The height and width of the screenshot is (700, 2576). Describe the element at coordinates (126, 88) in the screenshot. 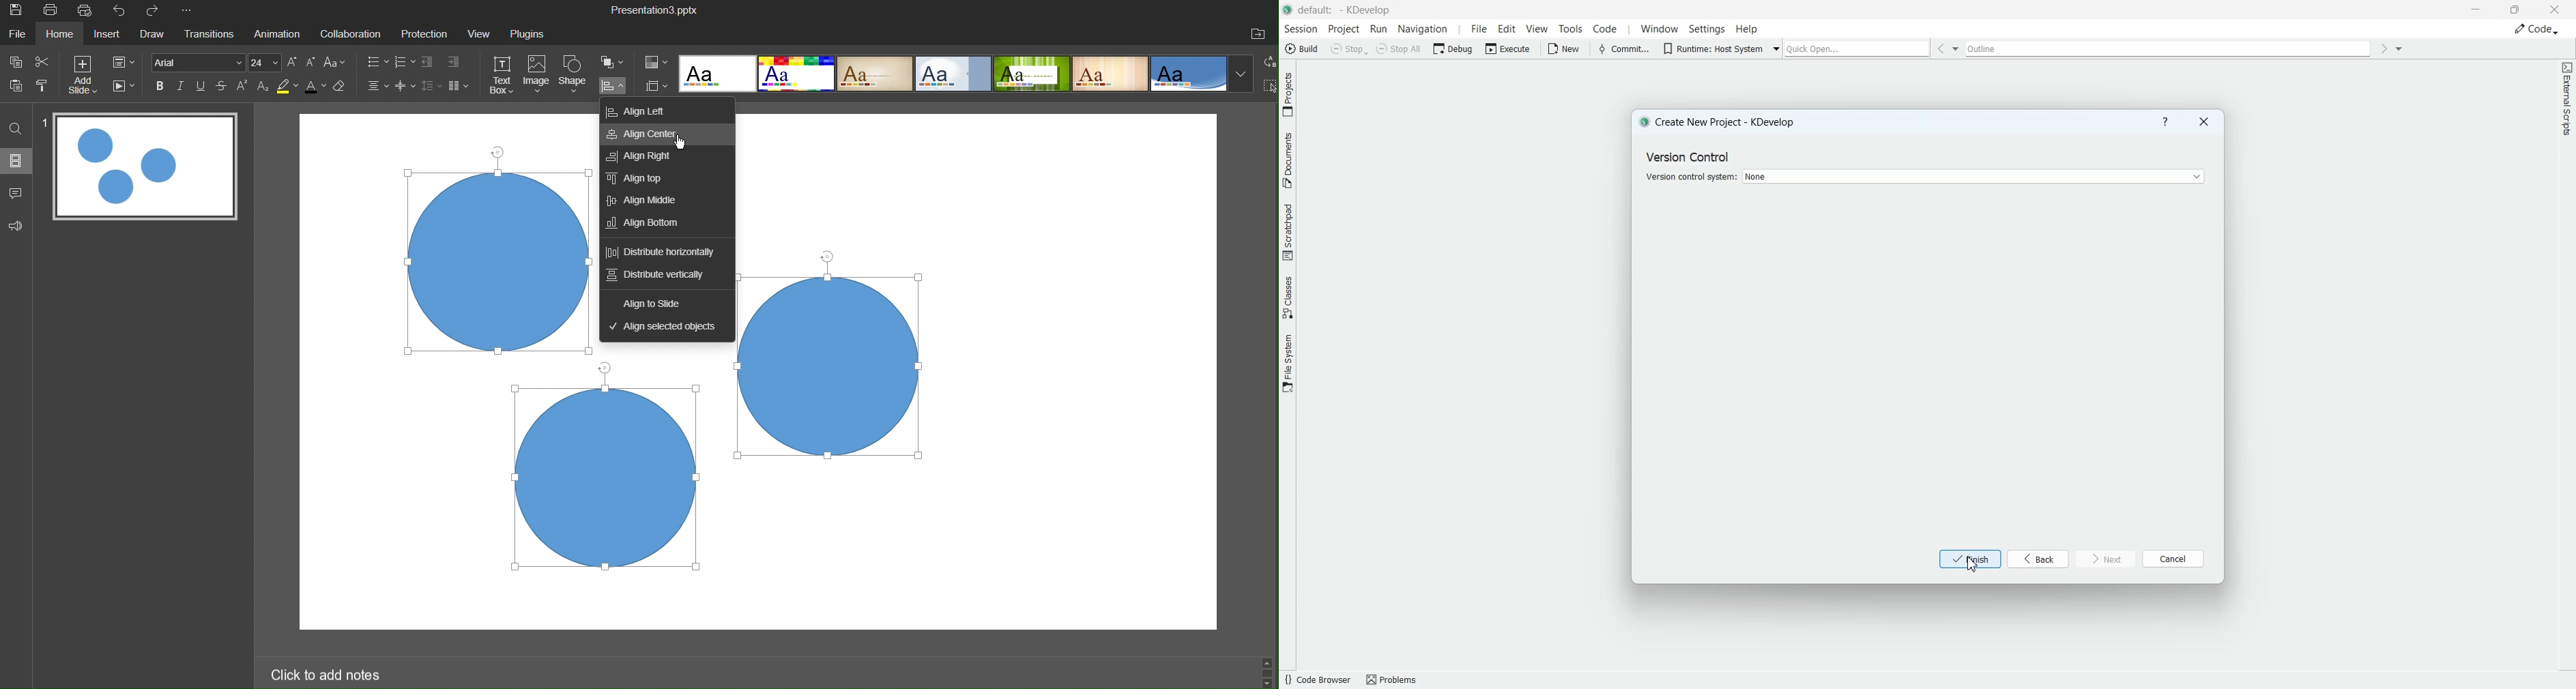

I see `Playback` at that location.